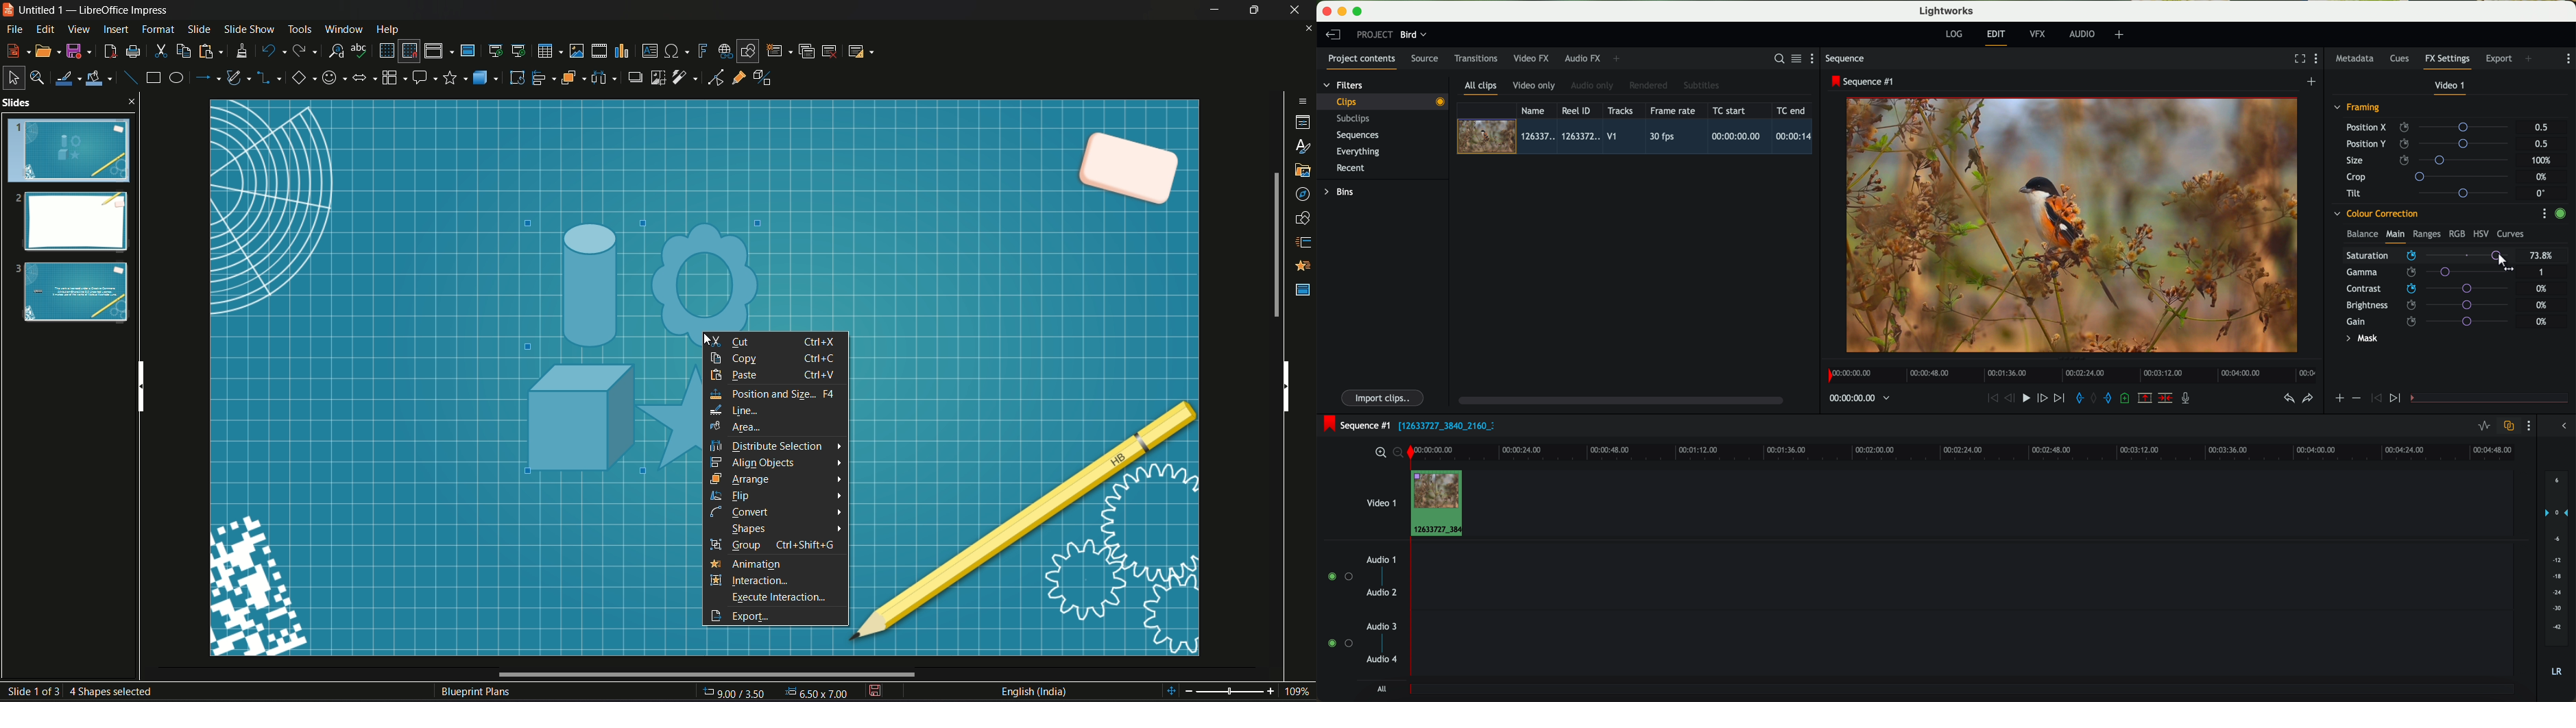 The image size is (2576, 728). I want to click on 0%, so click(2543, 321).